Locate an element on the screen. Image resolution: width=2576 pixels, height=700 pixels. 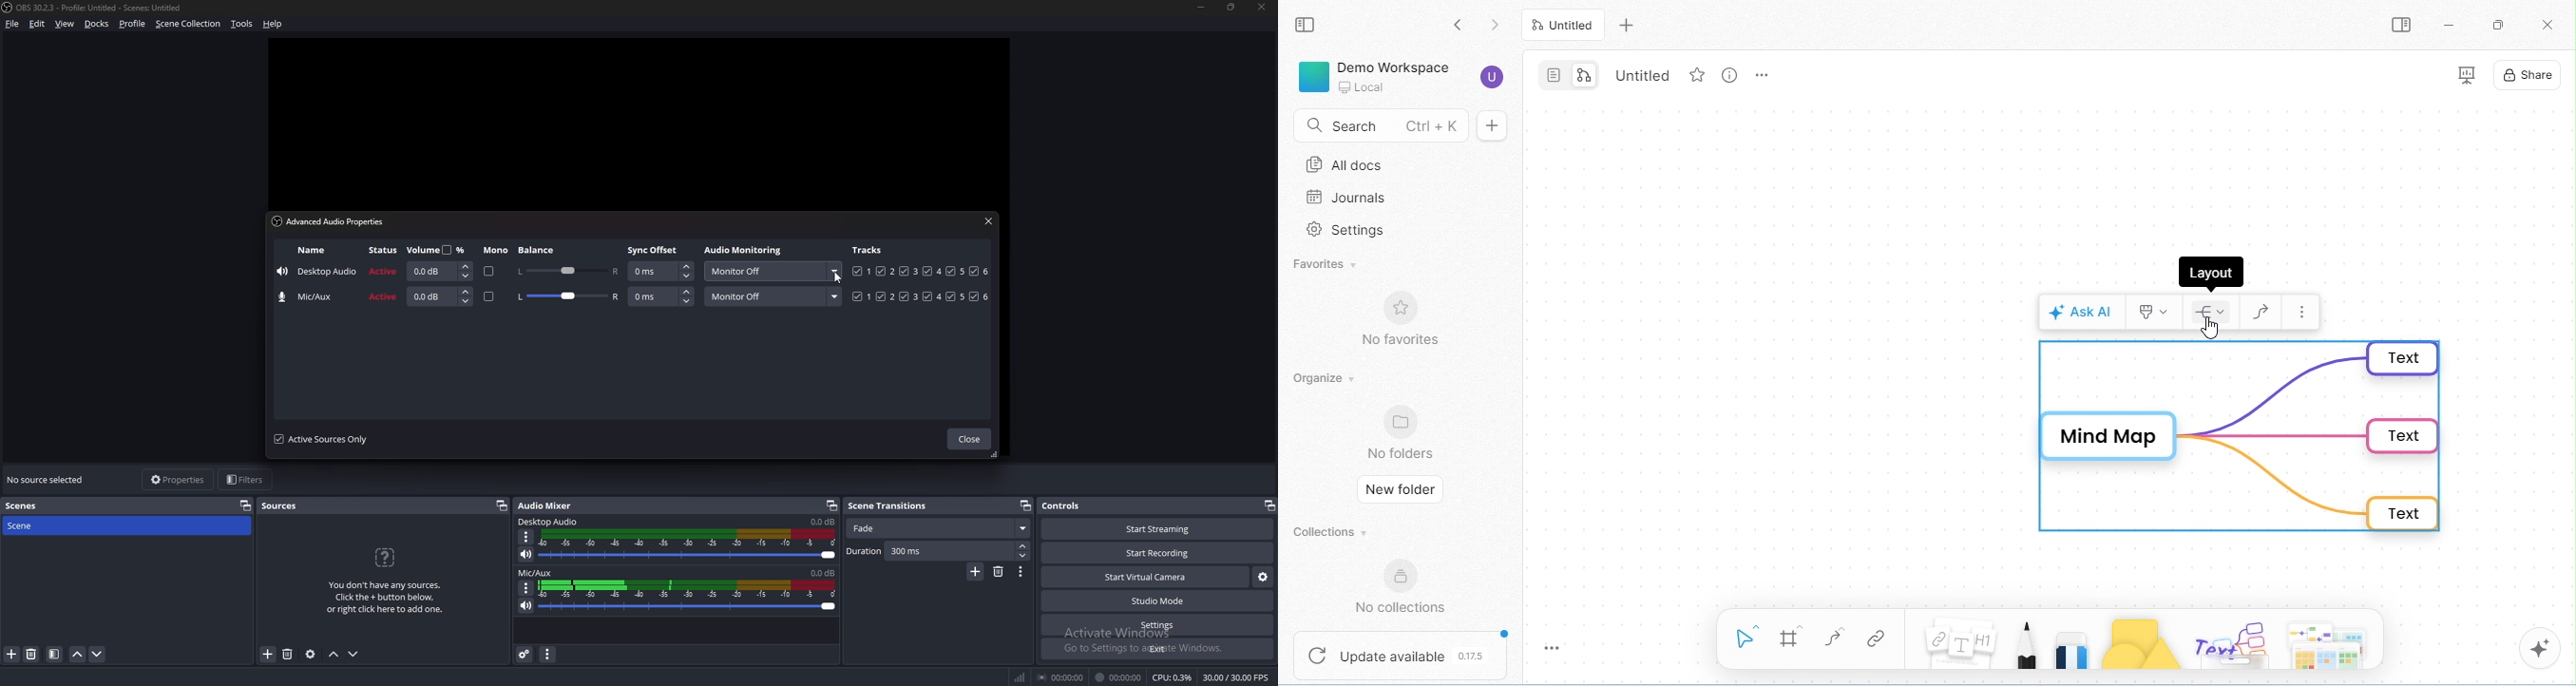
mono is located at coordinates (496, 250).